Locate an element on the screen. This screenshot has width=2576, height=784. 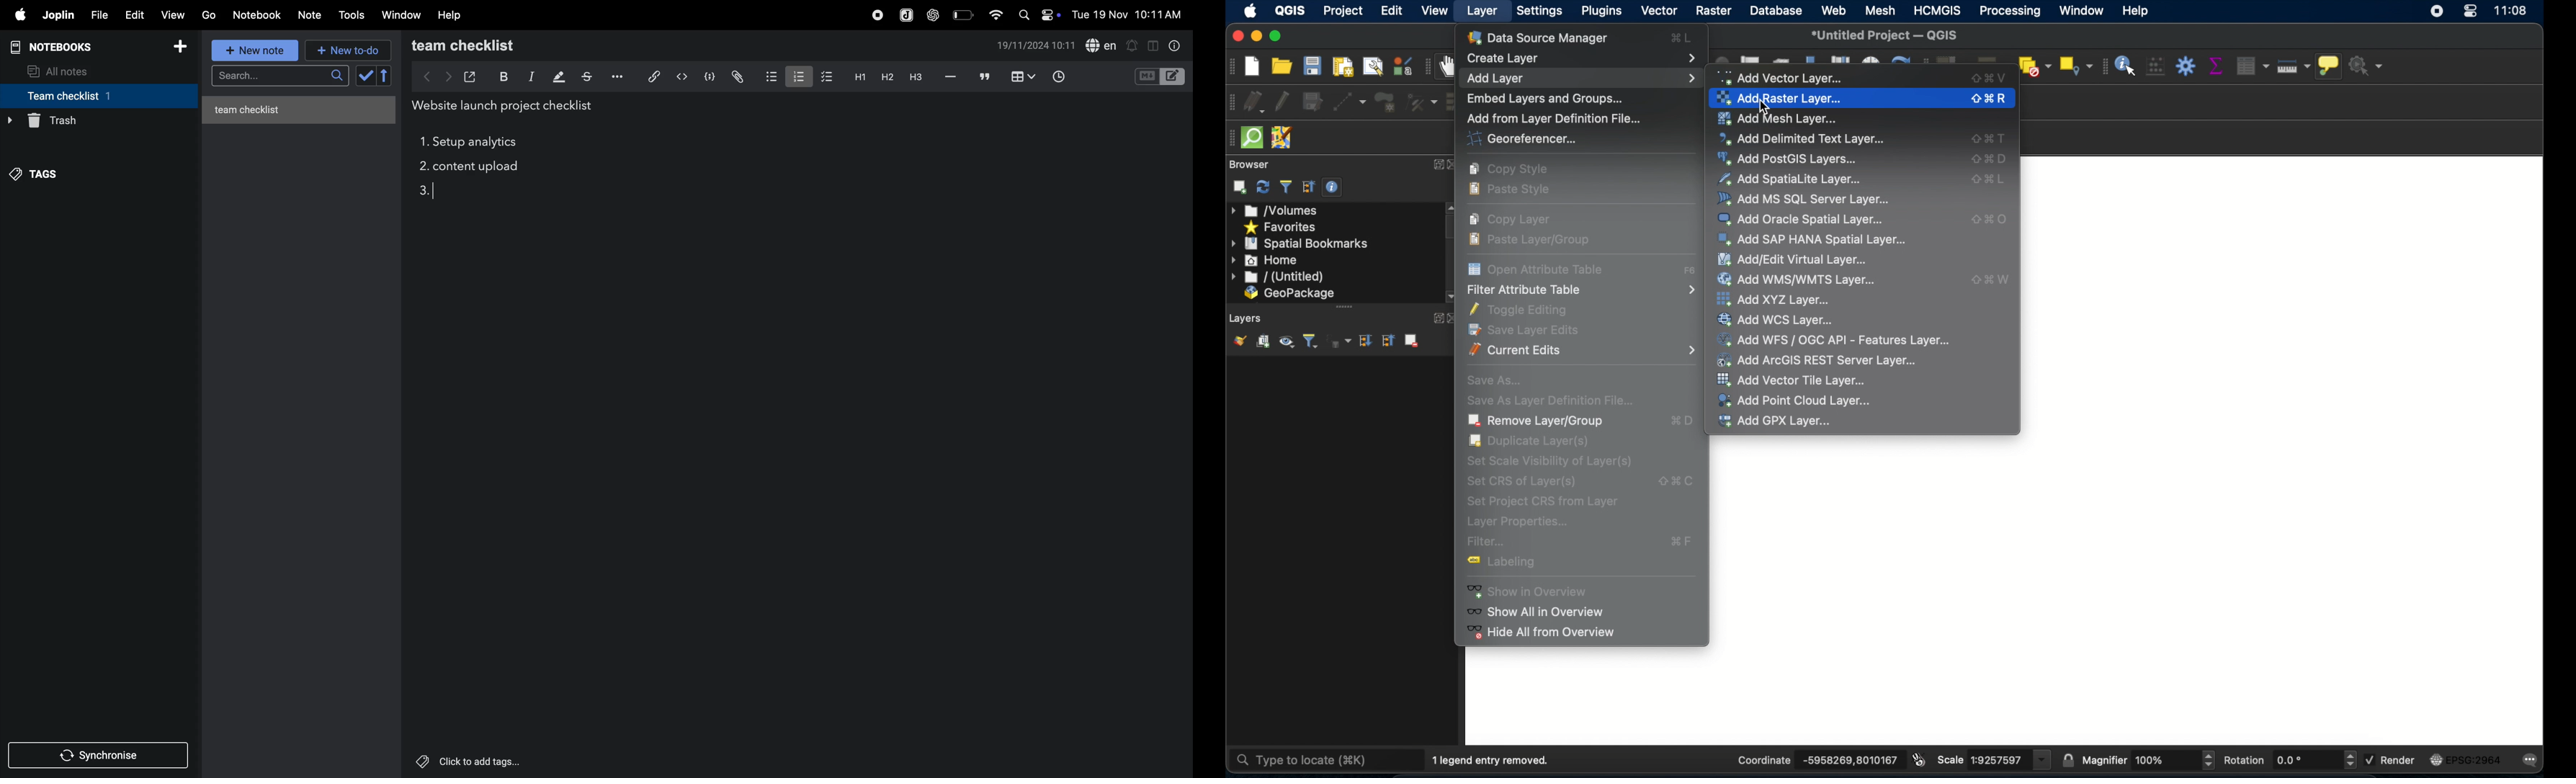
comments is located at coordinates (982, 77).